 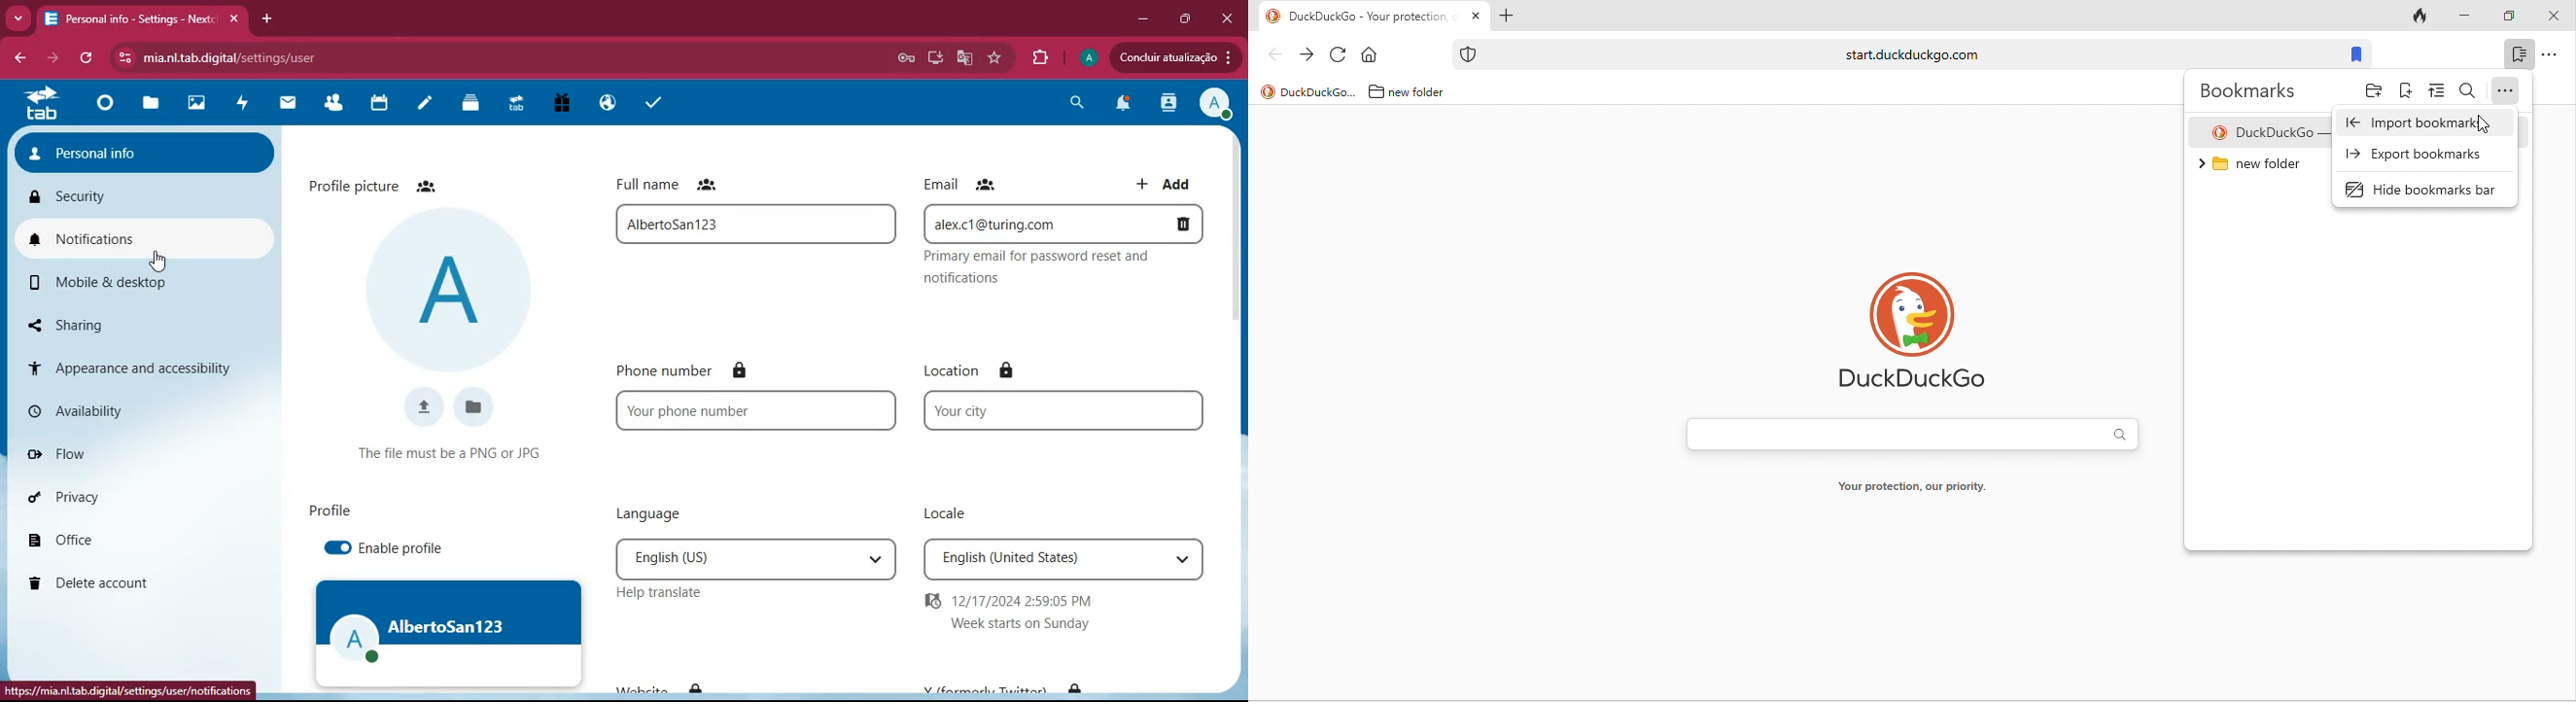 What do you see at coordinates (474, 405) in the screenshot?
I see `files` at bounding box center [474, 405].